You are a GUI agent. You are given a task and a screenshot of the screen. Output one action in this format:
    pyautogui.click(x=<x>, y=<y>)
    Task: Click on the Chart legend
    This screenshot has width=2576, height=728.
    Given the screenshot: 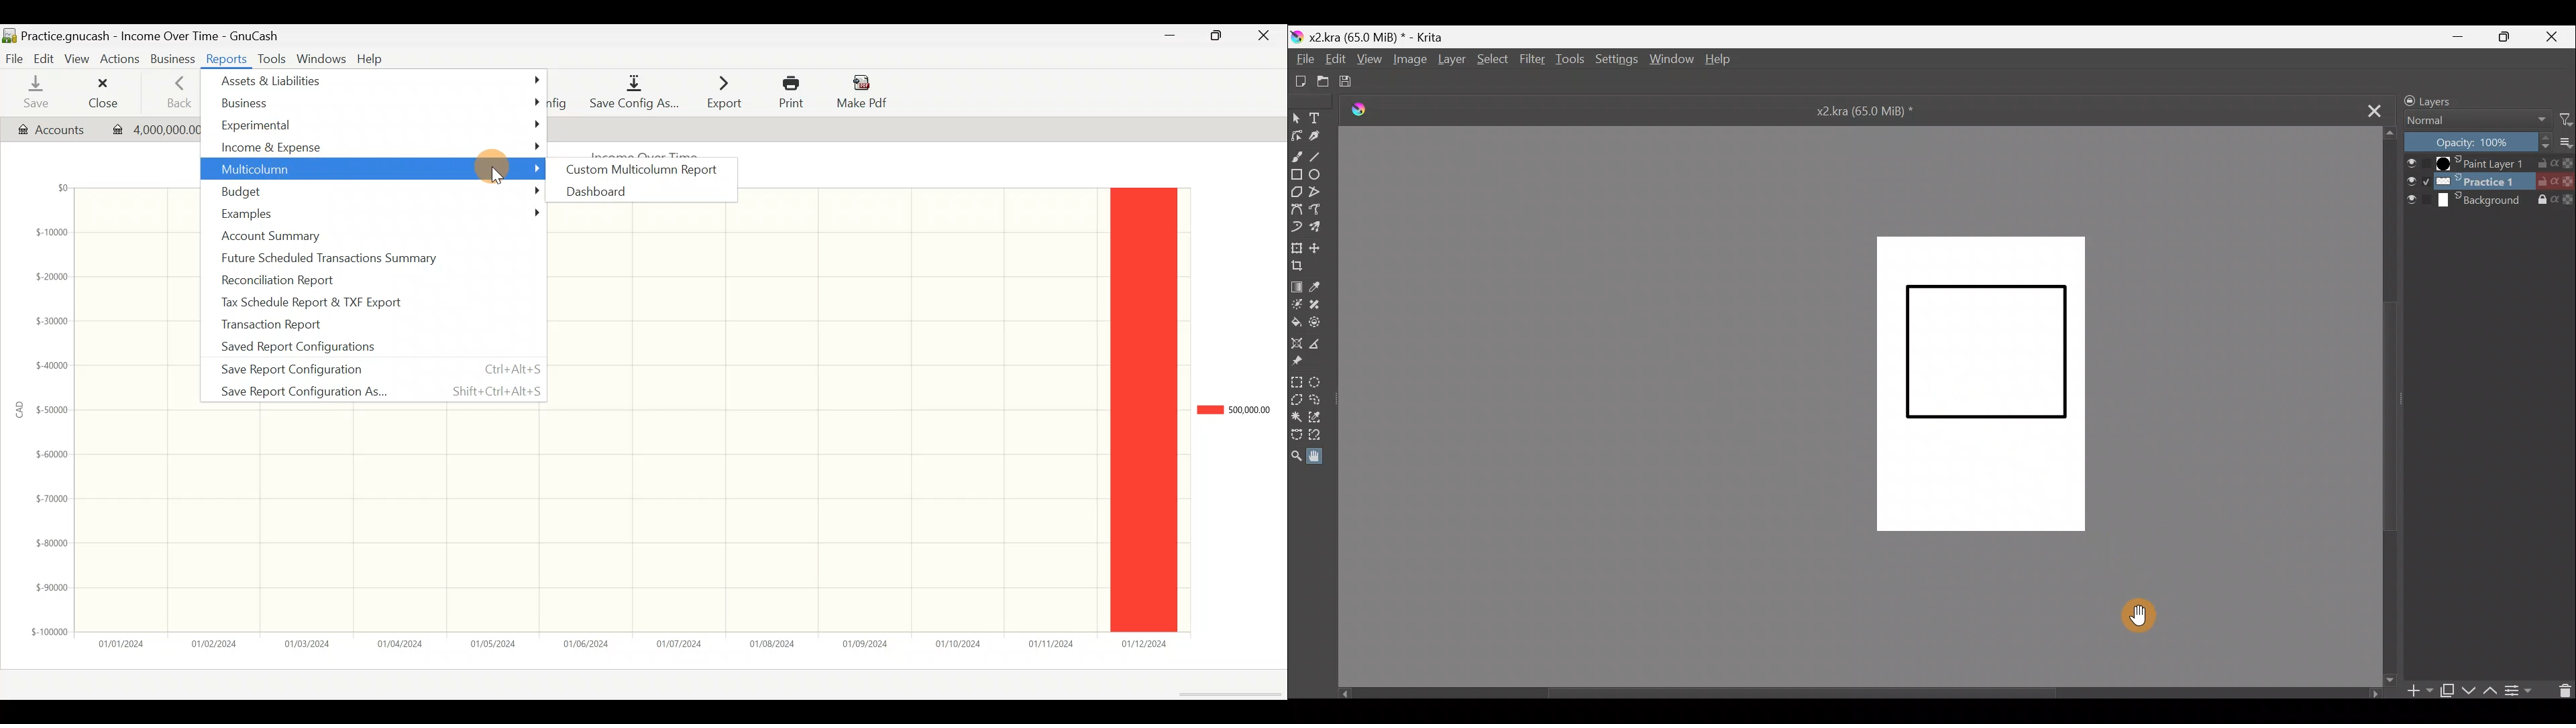 What is the action you would take?
    pyautogui.click(x=1234, y=408)
    